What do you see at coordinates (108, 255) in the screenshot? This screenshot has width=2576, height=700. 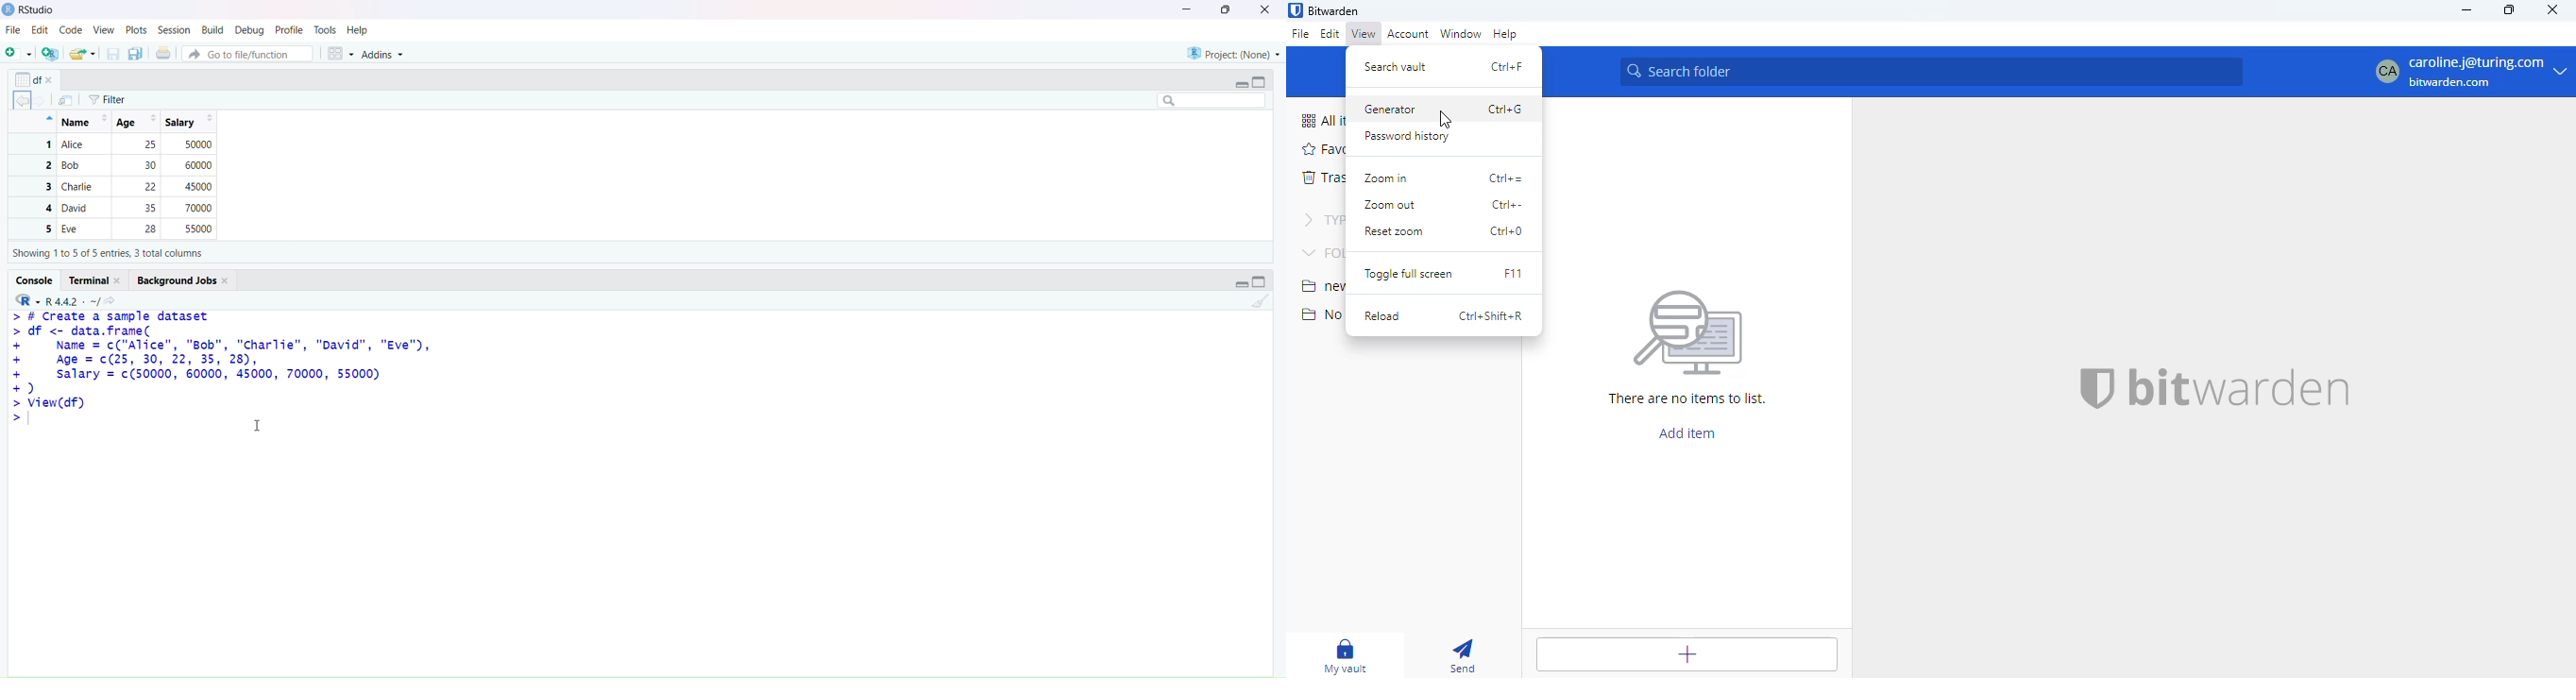 I see `Showing 1to 5 of 5 entries, 3 total columns` at bounding box center [108, 255].